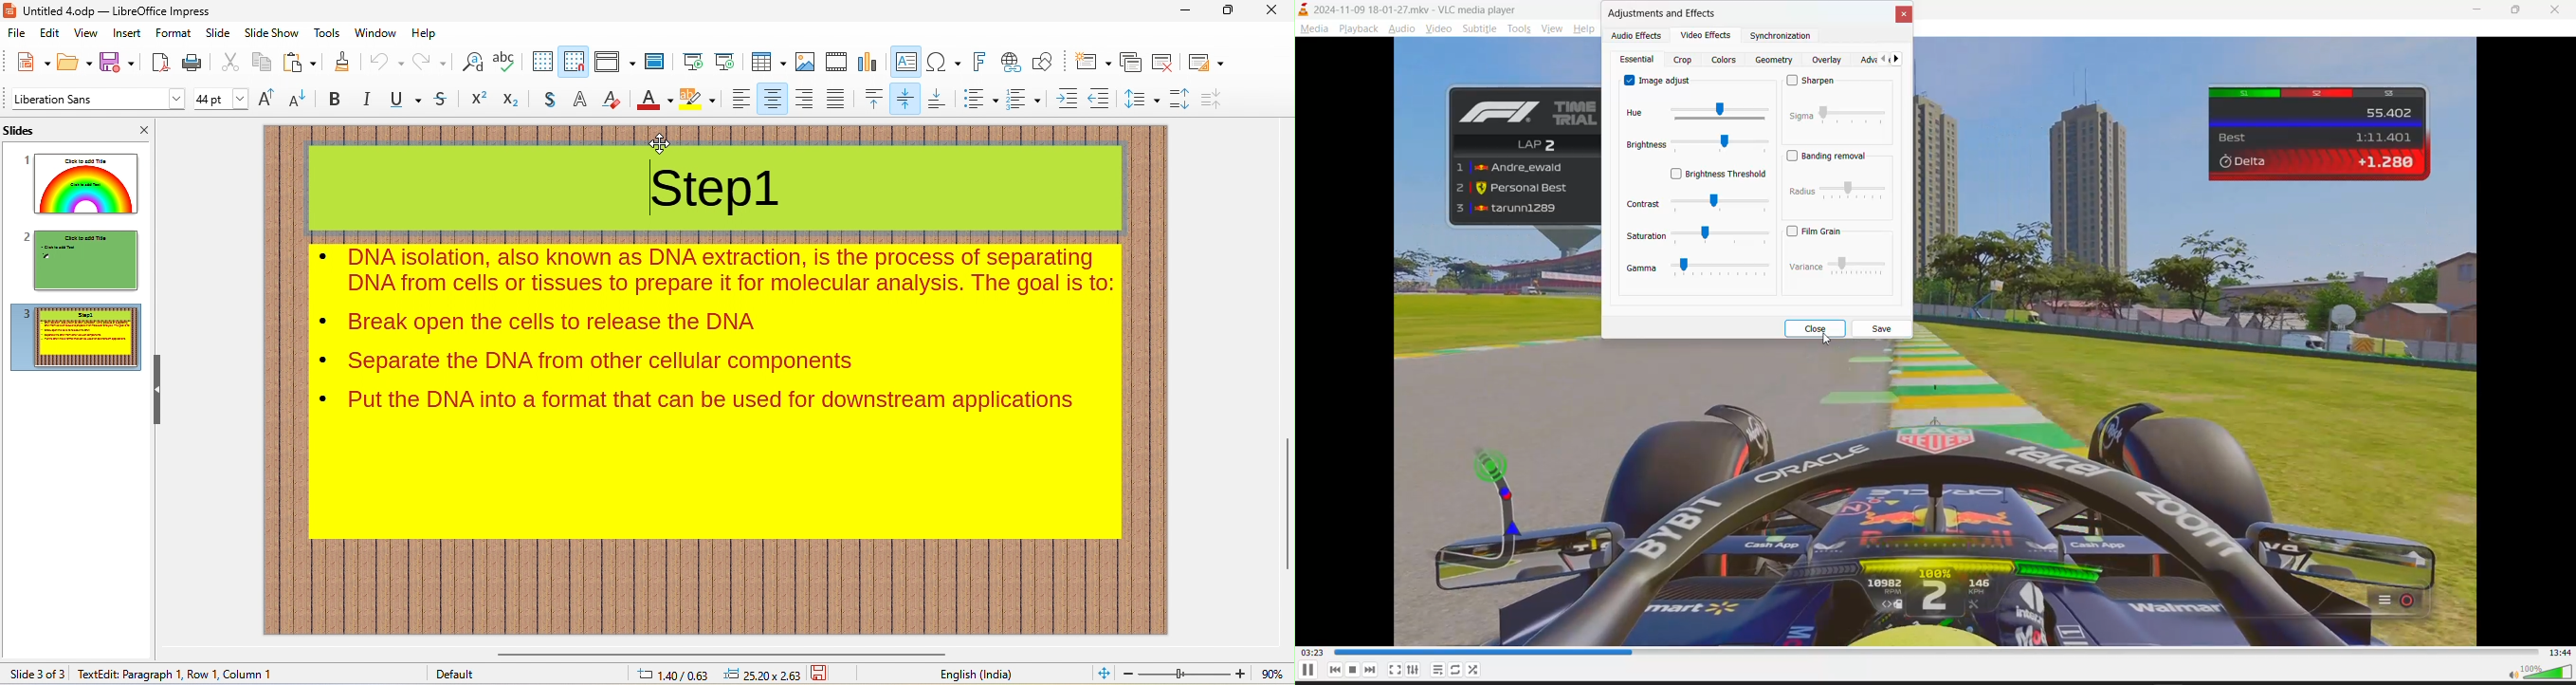 The image size is (2576, 700). I want to click on format, so click(171, 33).